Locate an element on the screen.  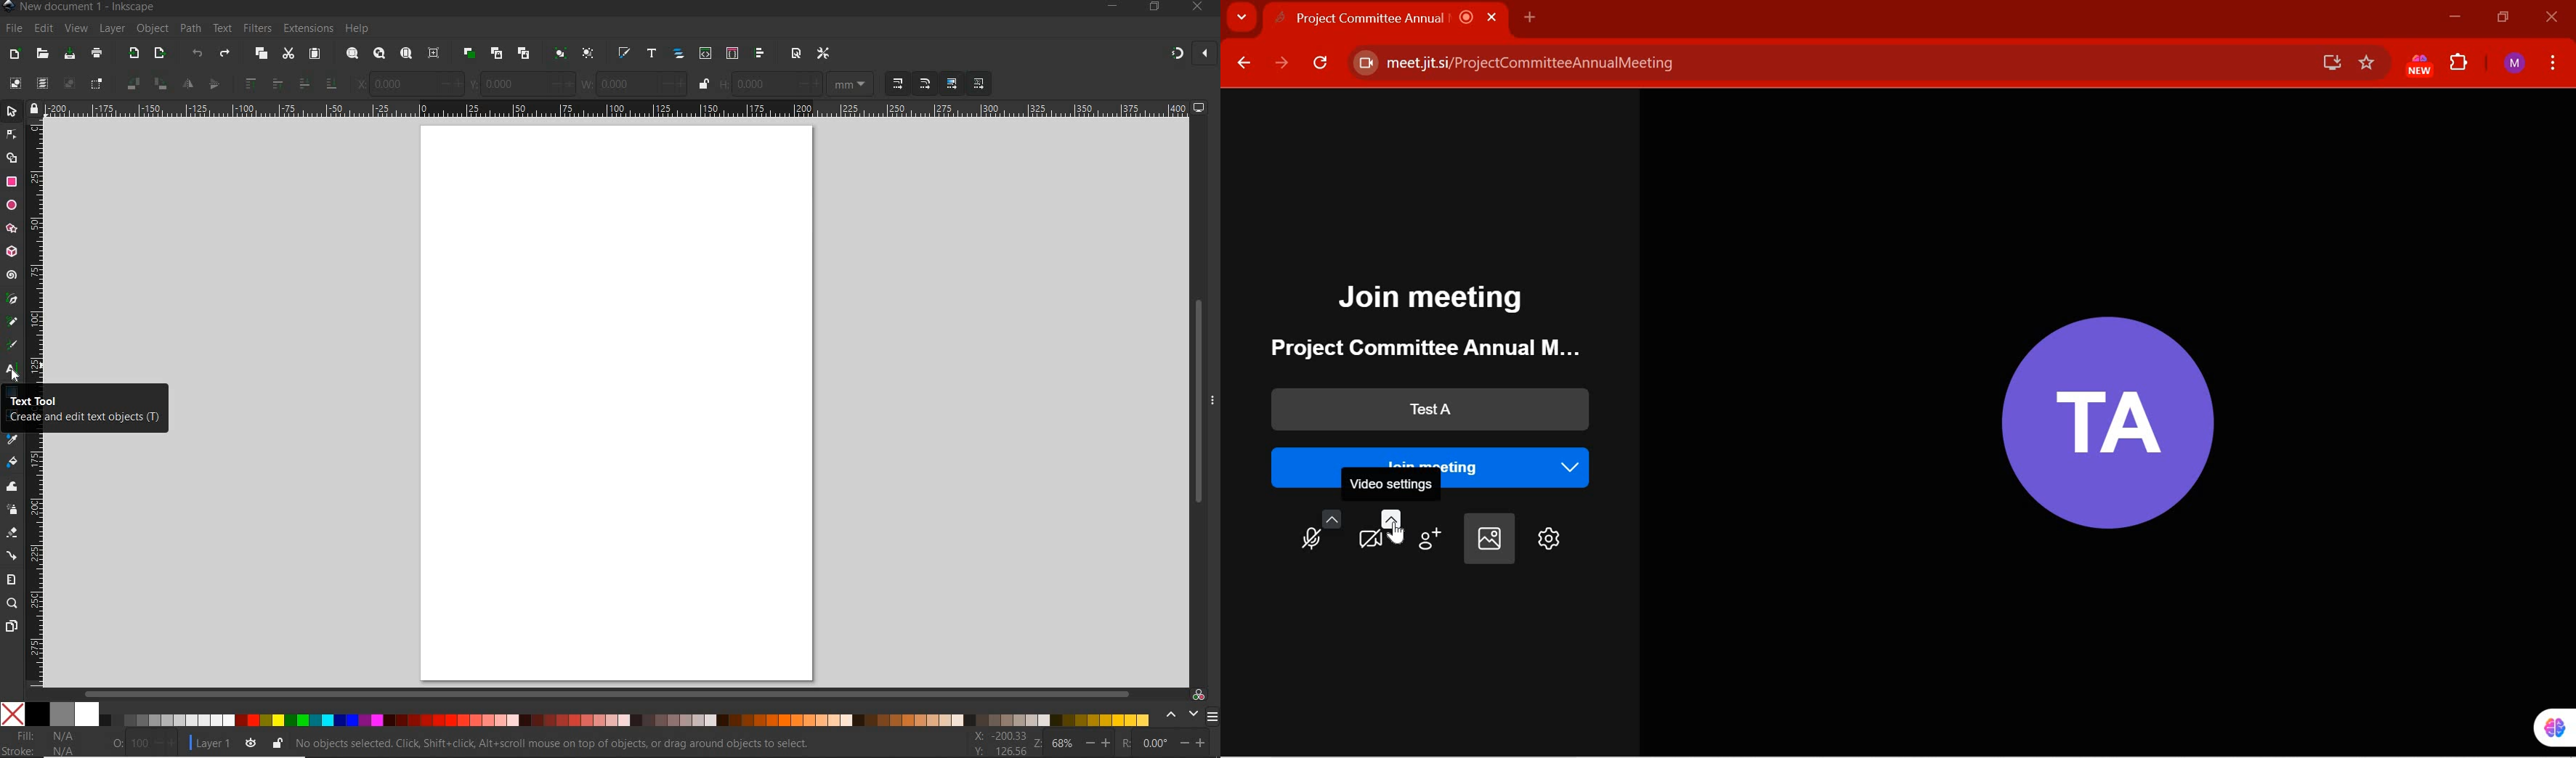
raise selection is located at coordinates (276, 83).